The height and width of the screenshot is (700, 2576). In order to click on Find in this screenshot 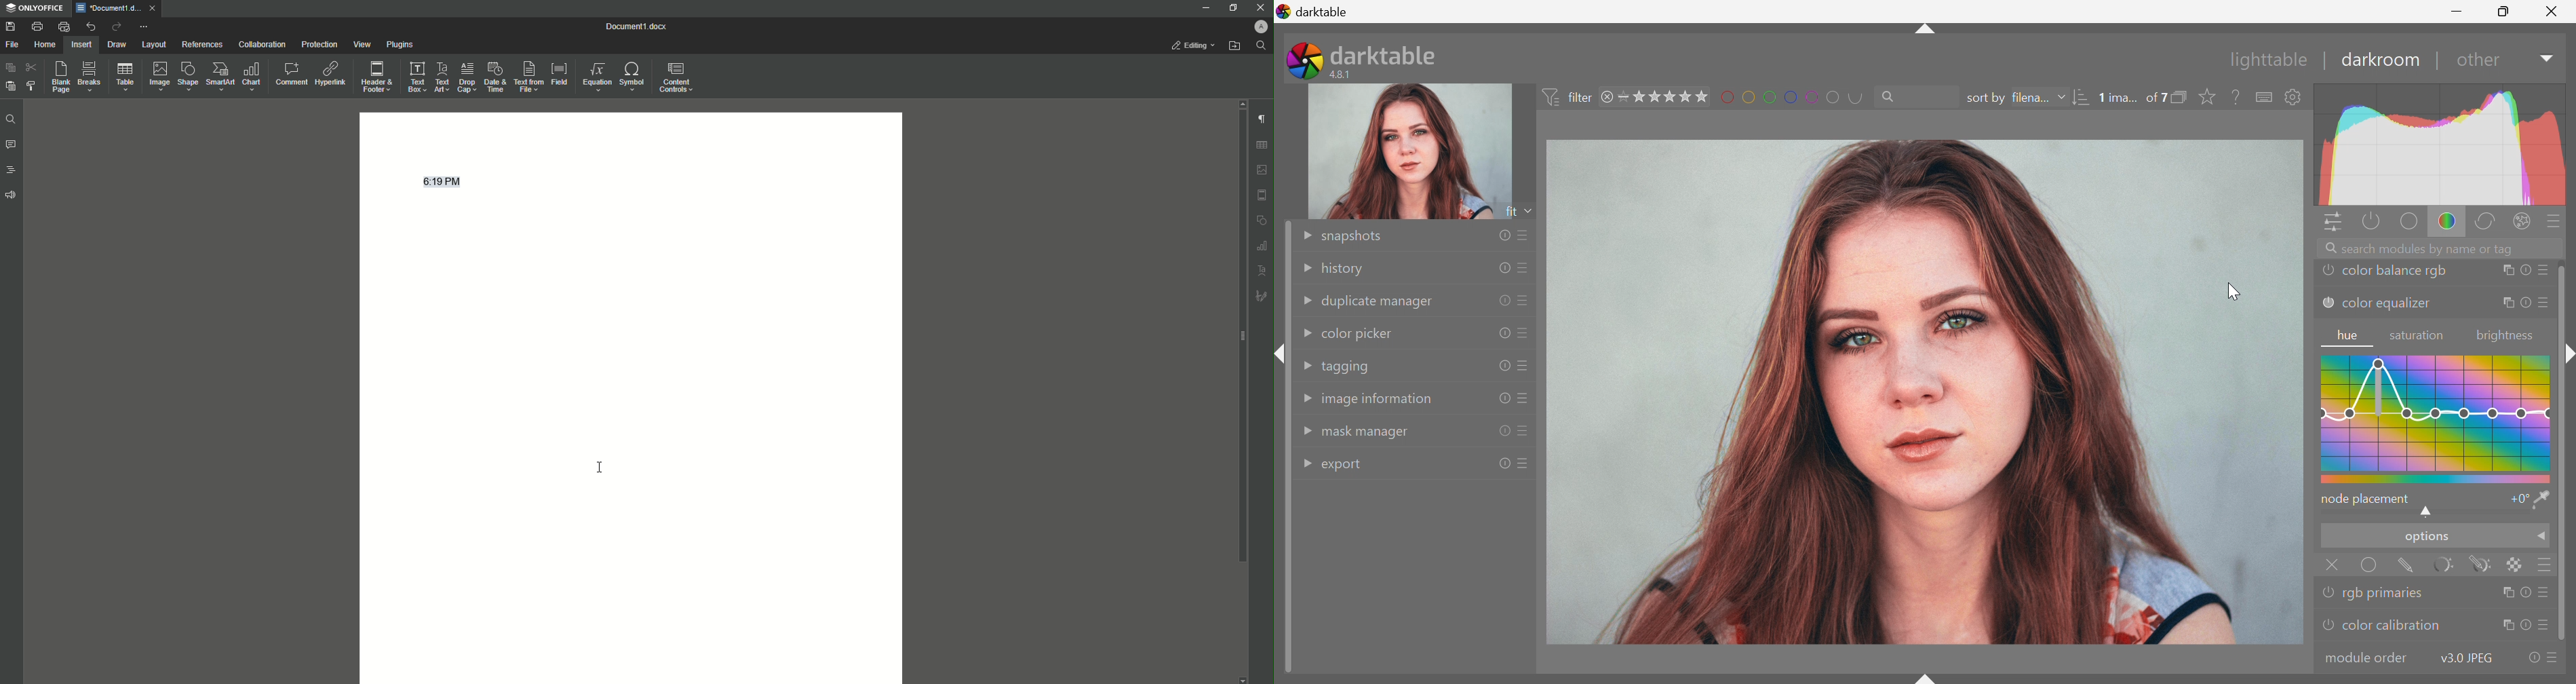, I will do `click(10, 119)`.